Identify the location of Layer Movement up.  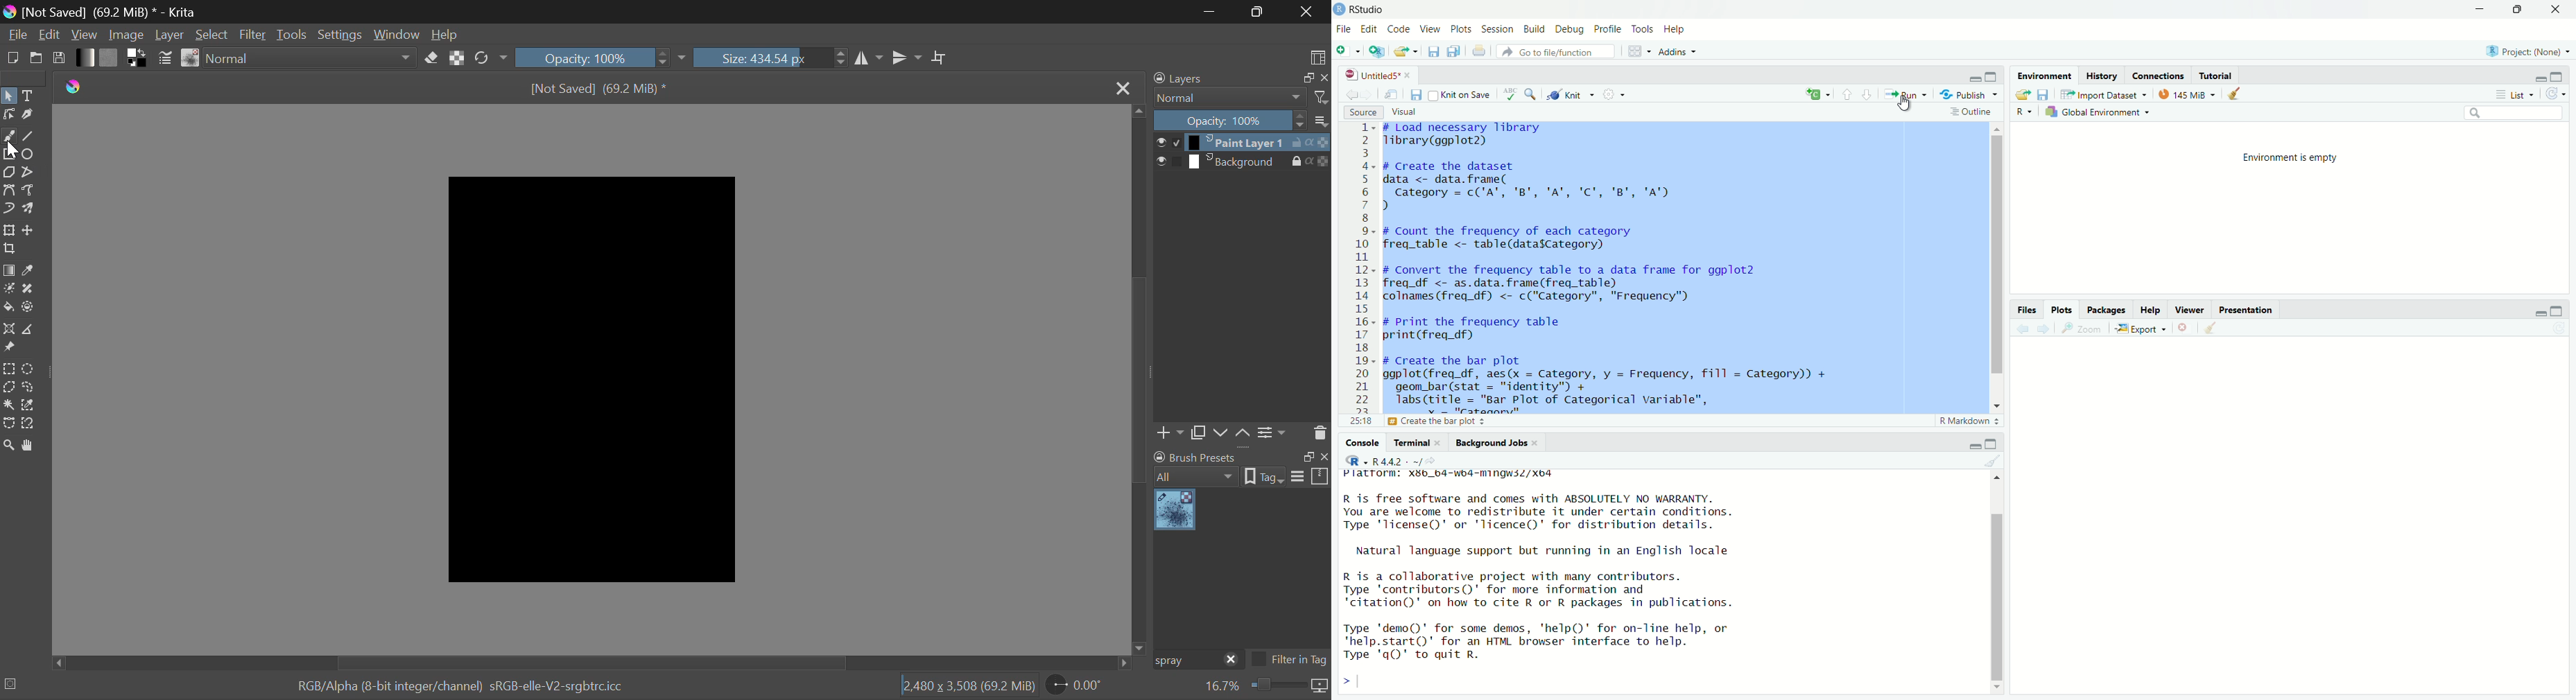
(1243, 435).